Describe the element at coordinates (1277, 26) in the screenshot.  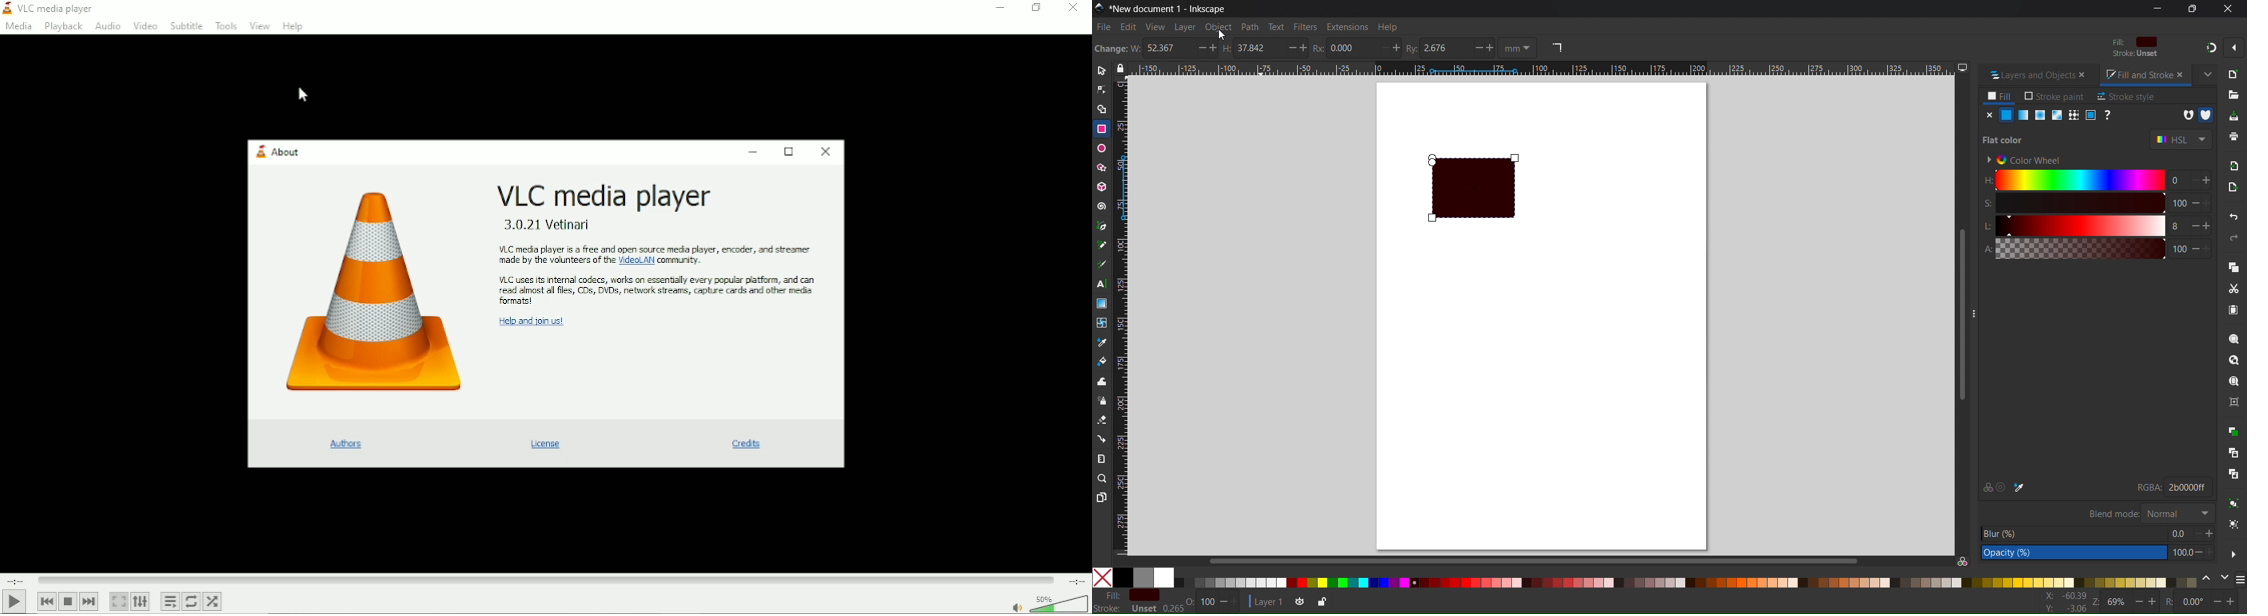
I see `Text` at that location.